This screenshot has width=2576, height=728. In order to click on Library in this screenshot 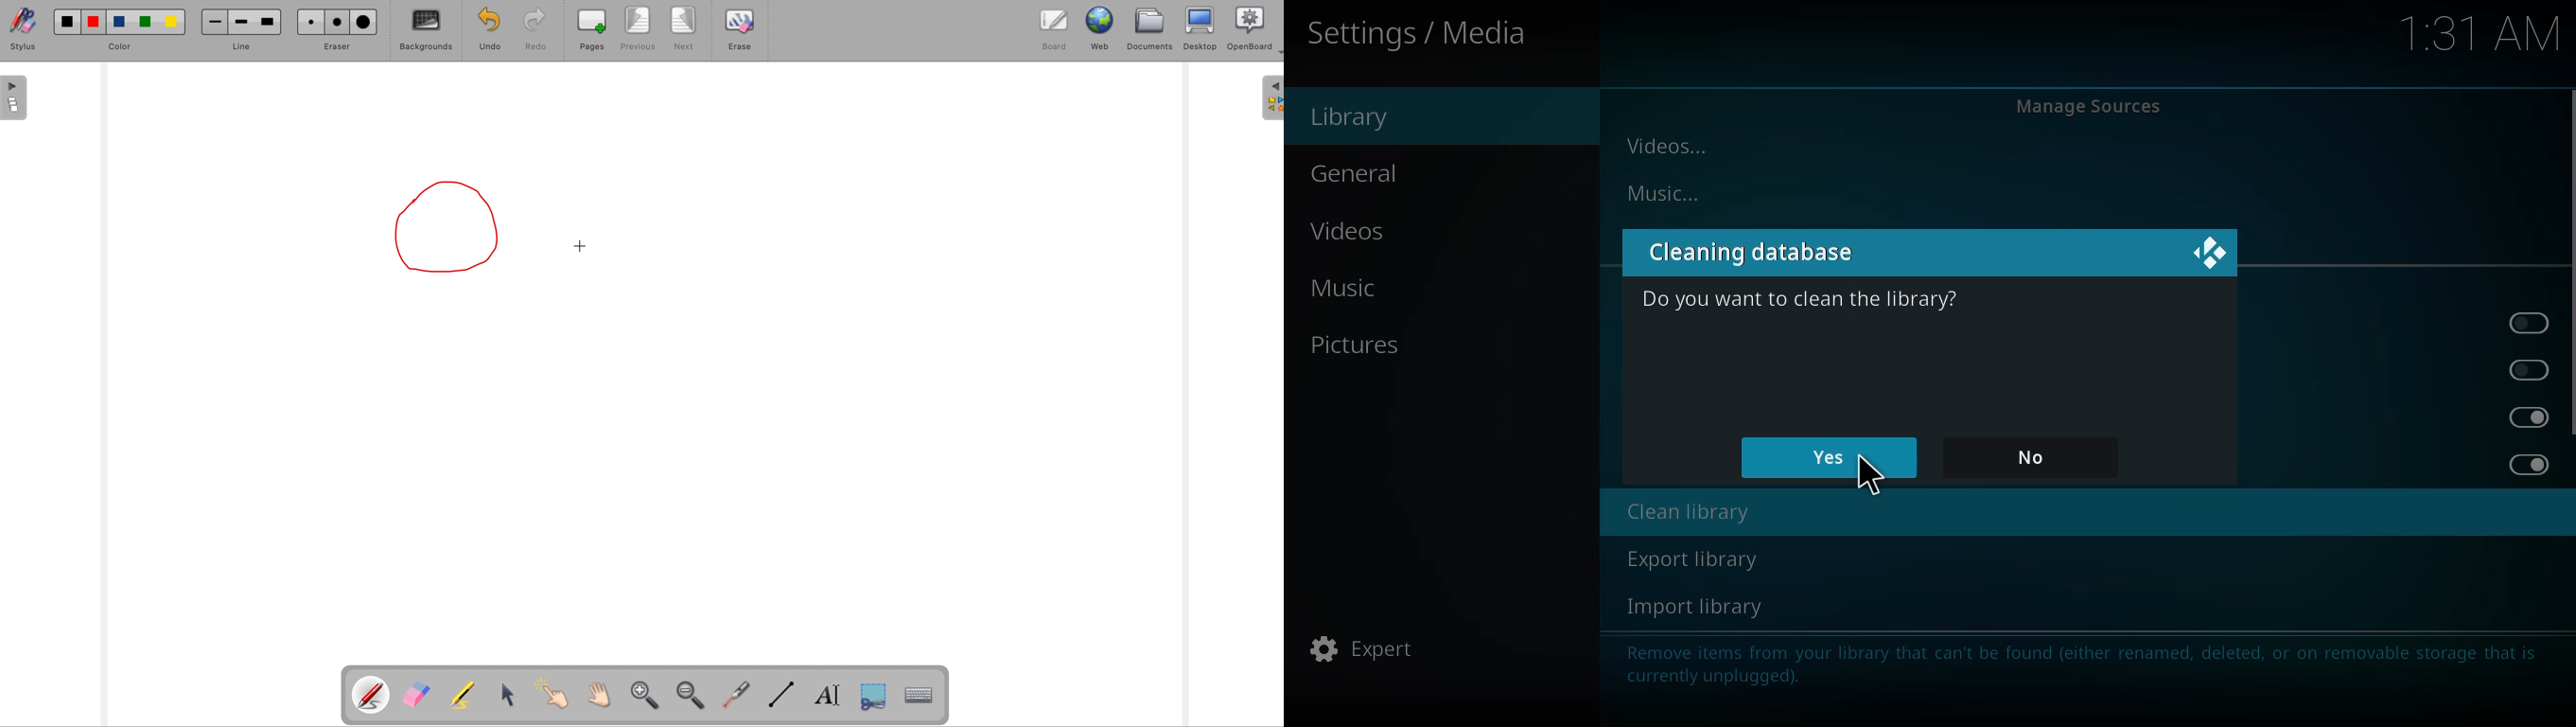, I will do `click(1357, 122)`.